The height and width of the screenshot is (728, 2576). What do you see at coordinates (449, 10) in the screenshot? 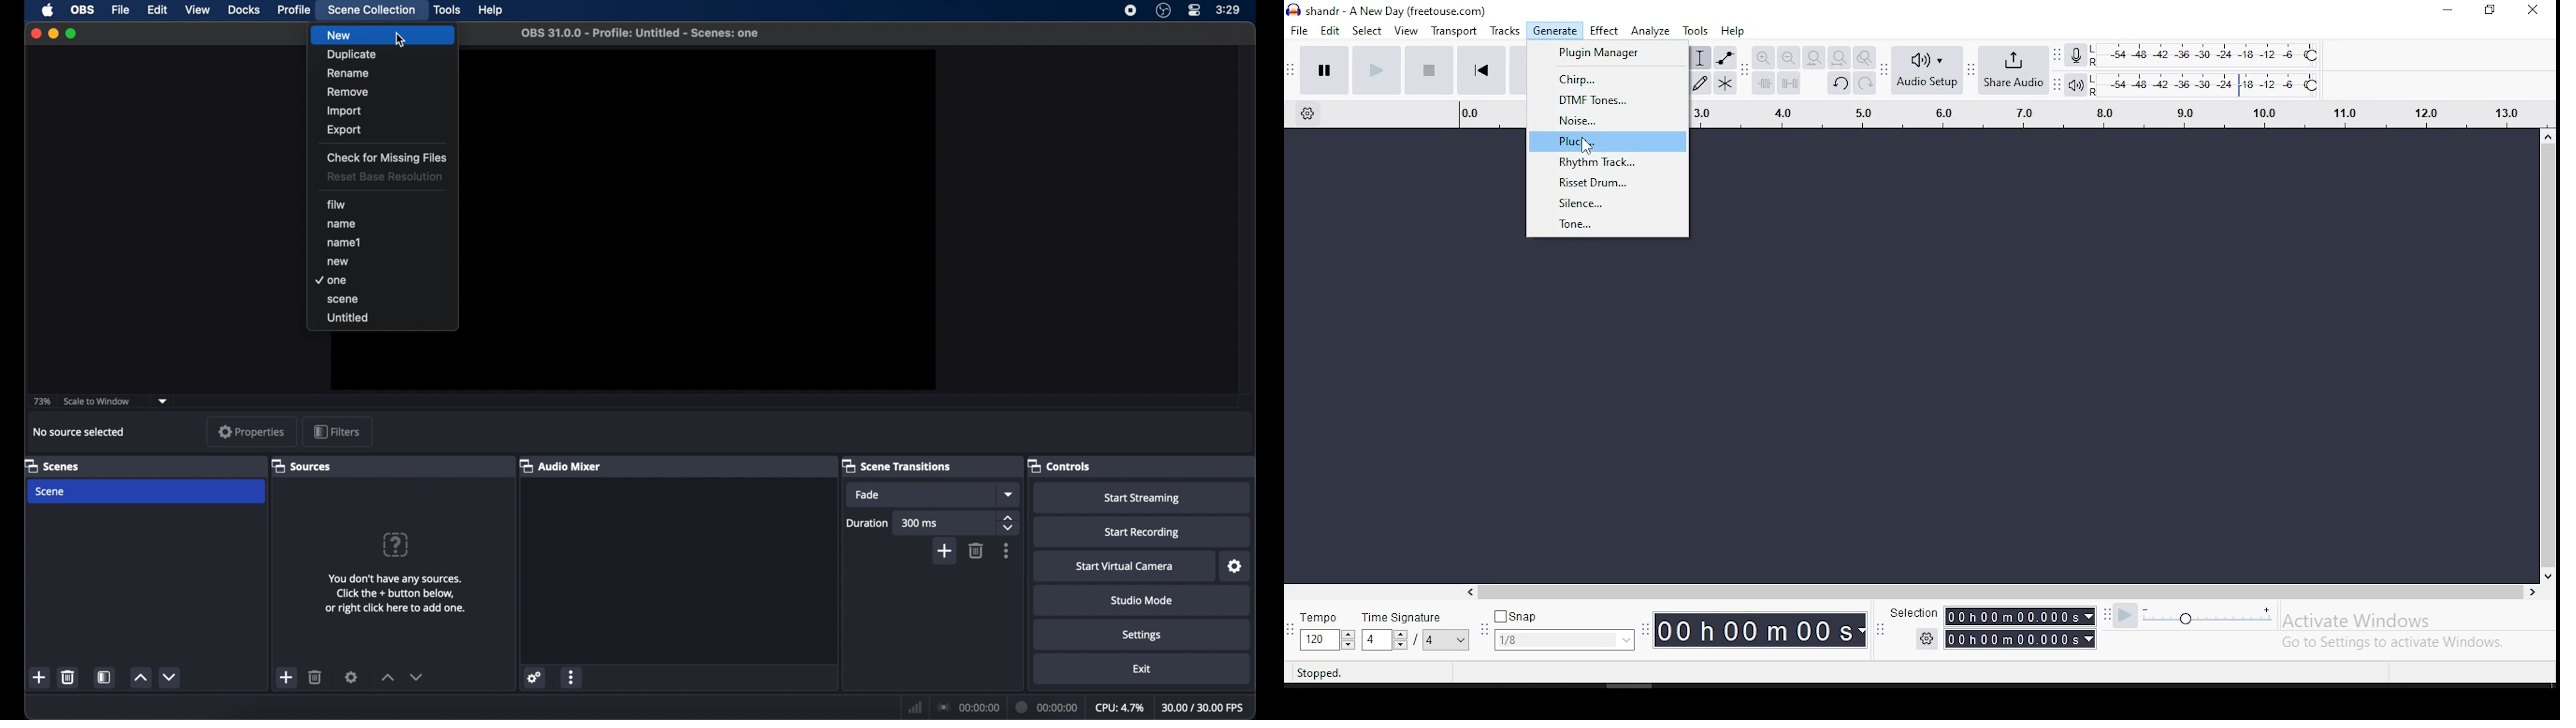
I see `tools` at bounding box center [449, 10].